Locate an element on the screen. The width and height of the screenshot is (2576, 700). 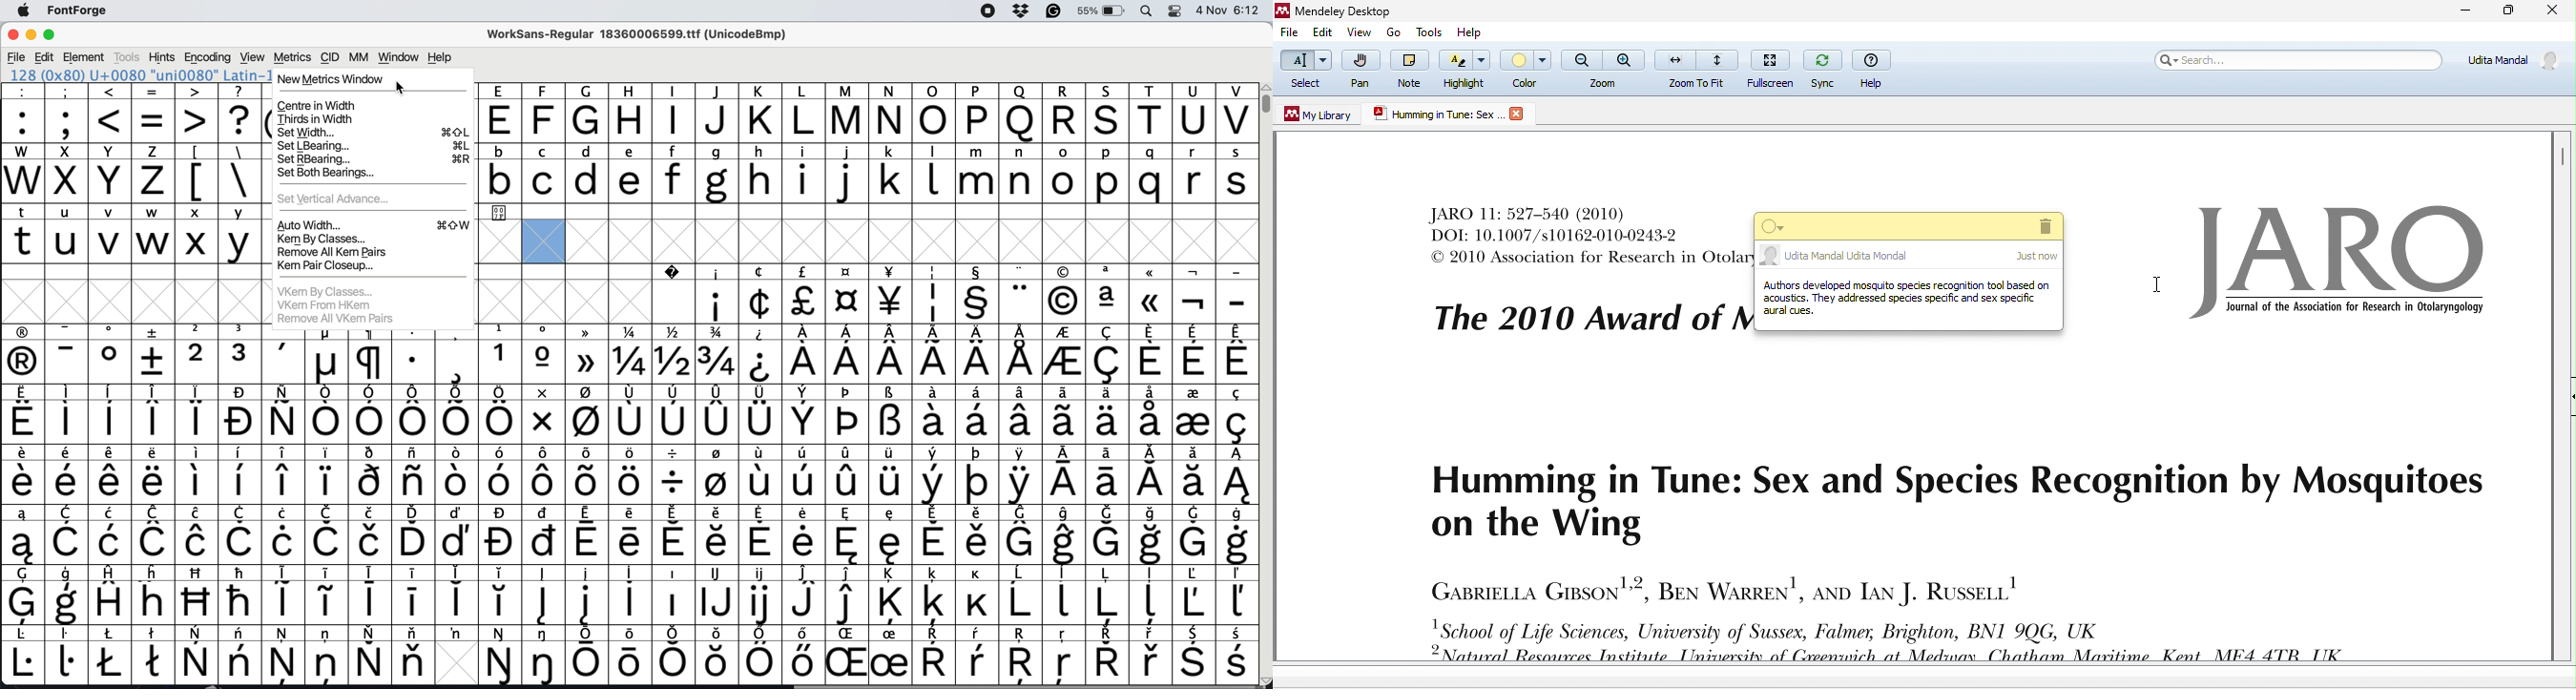
special characters is located at coordinates (221, 180).